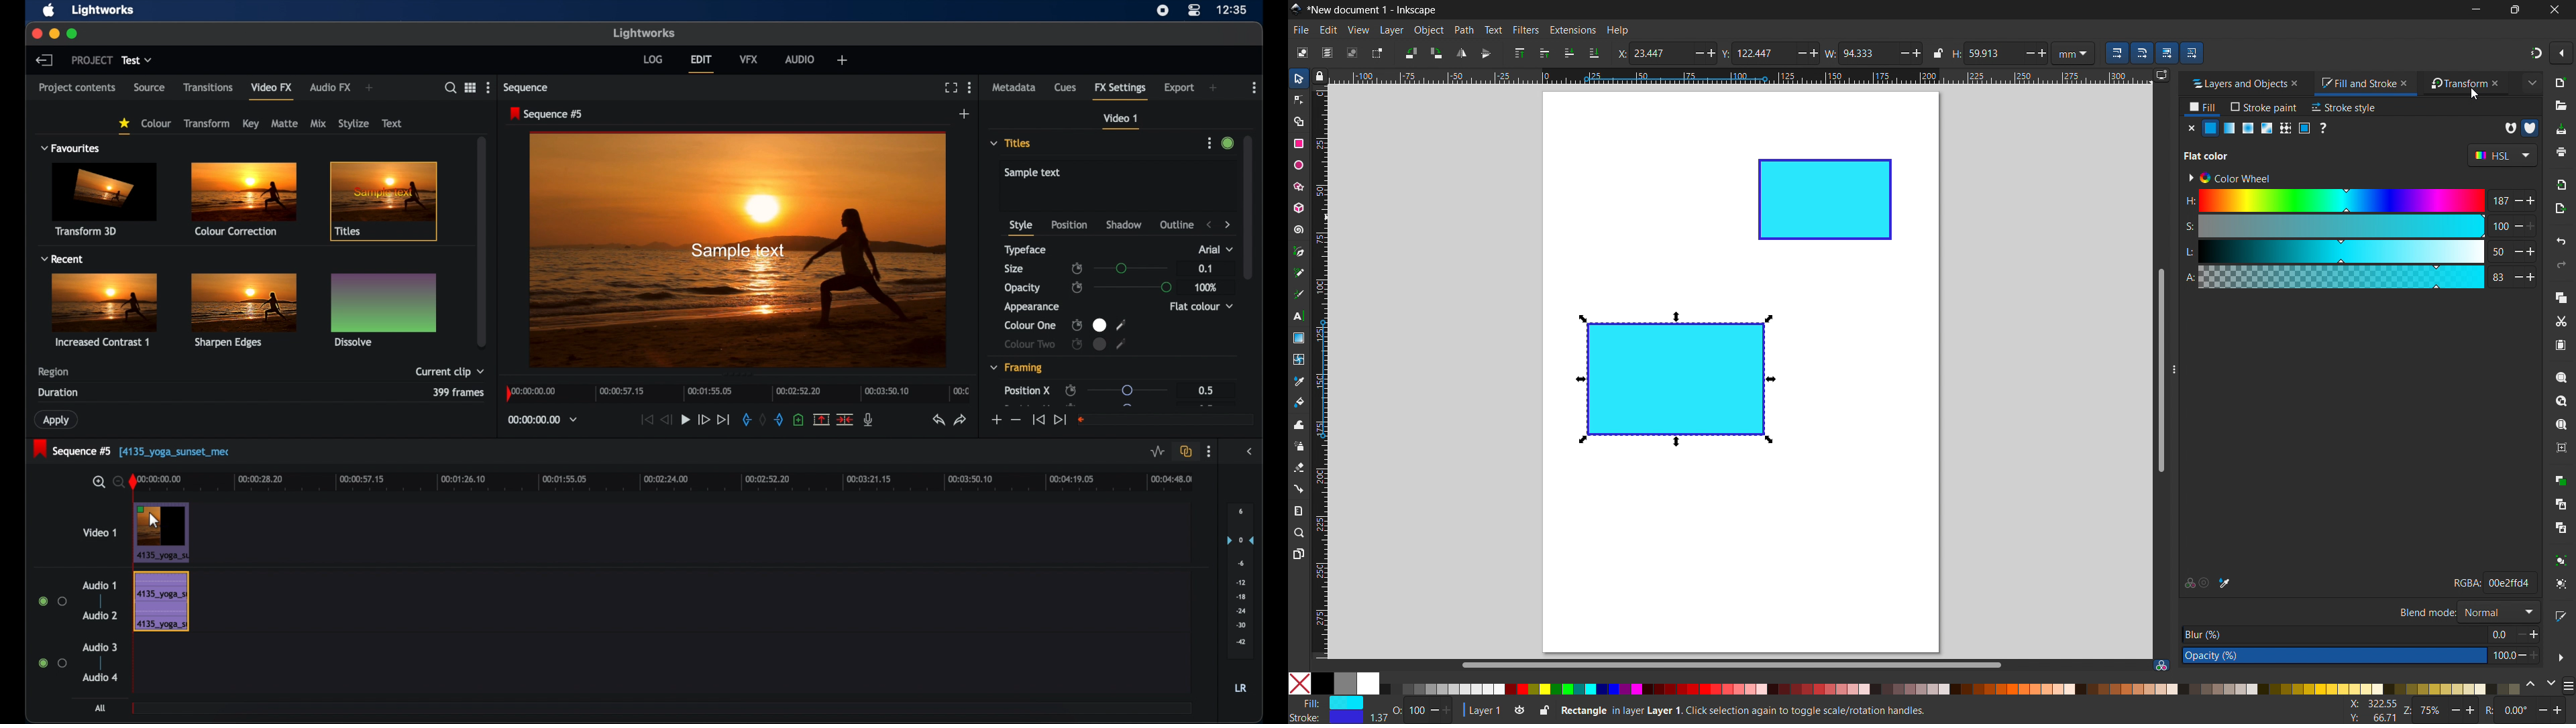  I want to click on remove markers, so click(761, 420).